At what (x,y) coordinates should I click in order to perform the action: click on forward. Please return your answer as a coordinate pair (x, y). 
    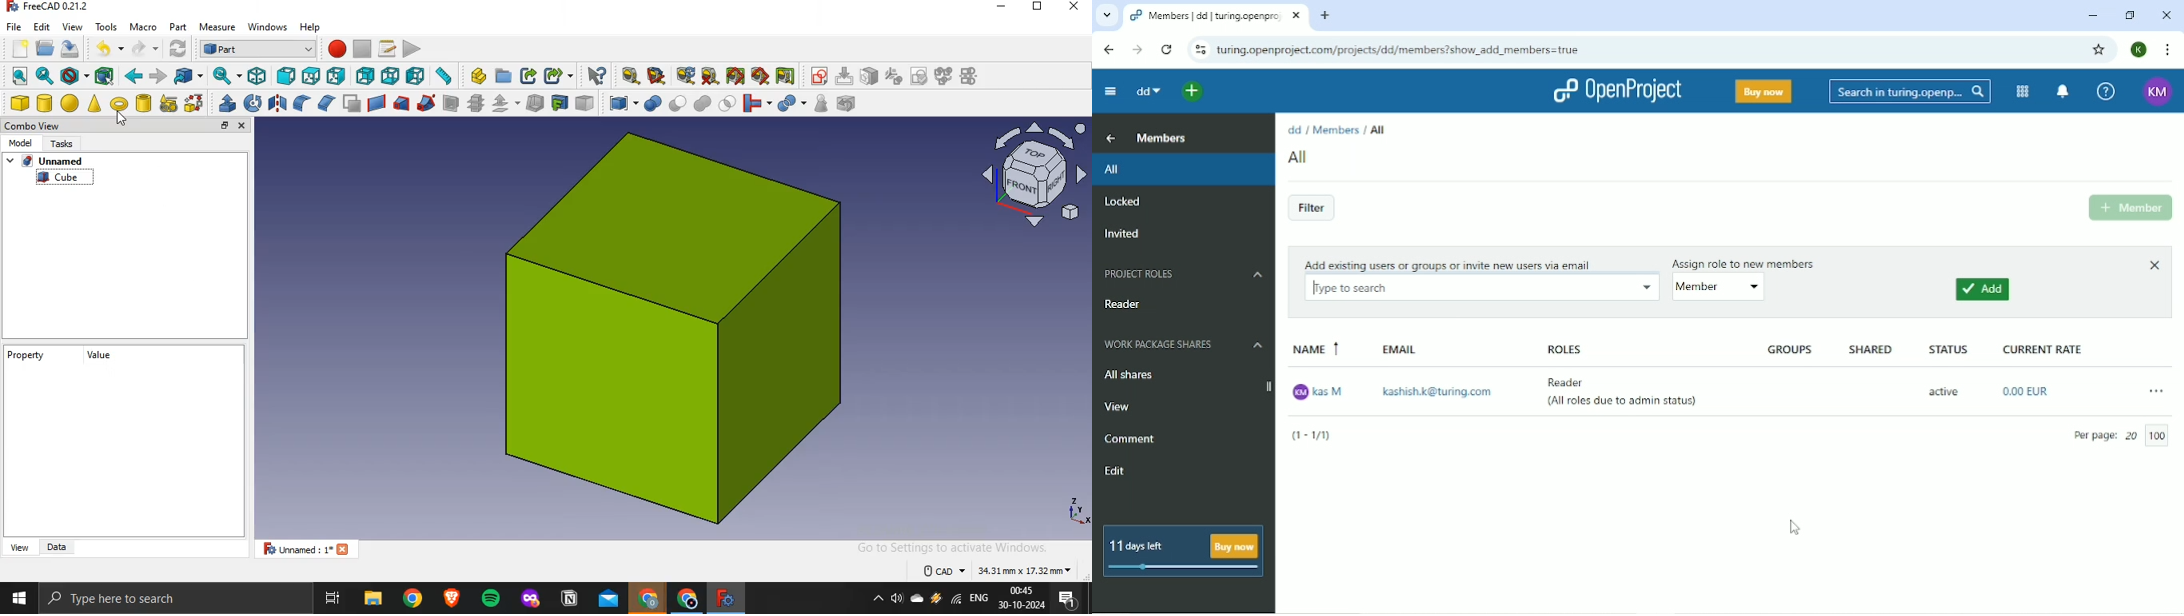
    Looking at the image, I should click on (159, 74).